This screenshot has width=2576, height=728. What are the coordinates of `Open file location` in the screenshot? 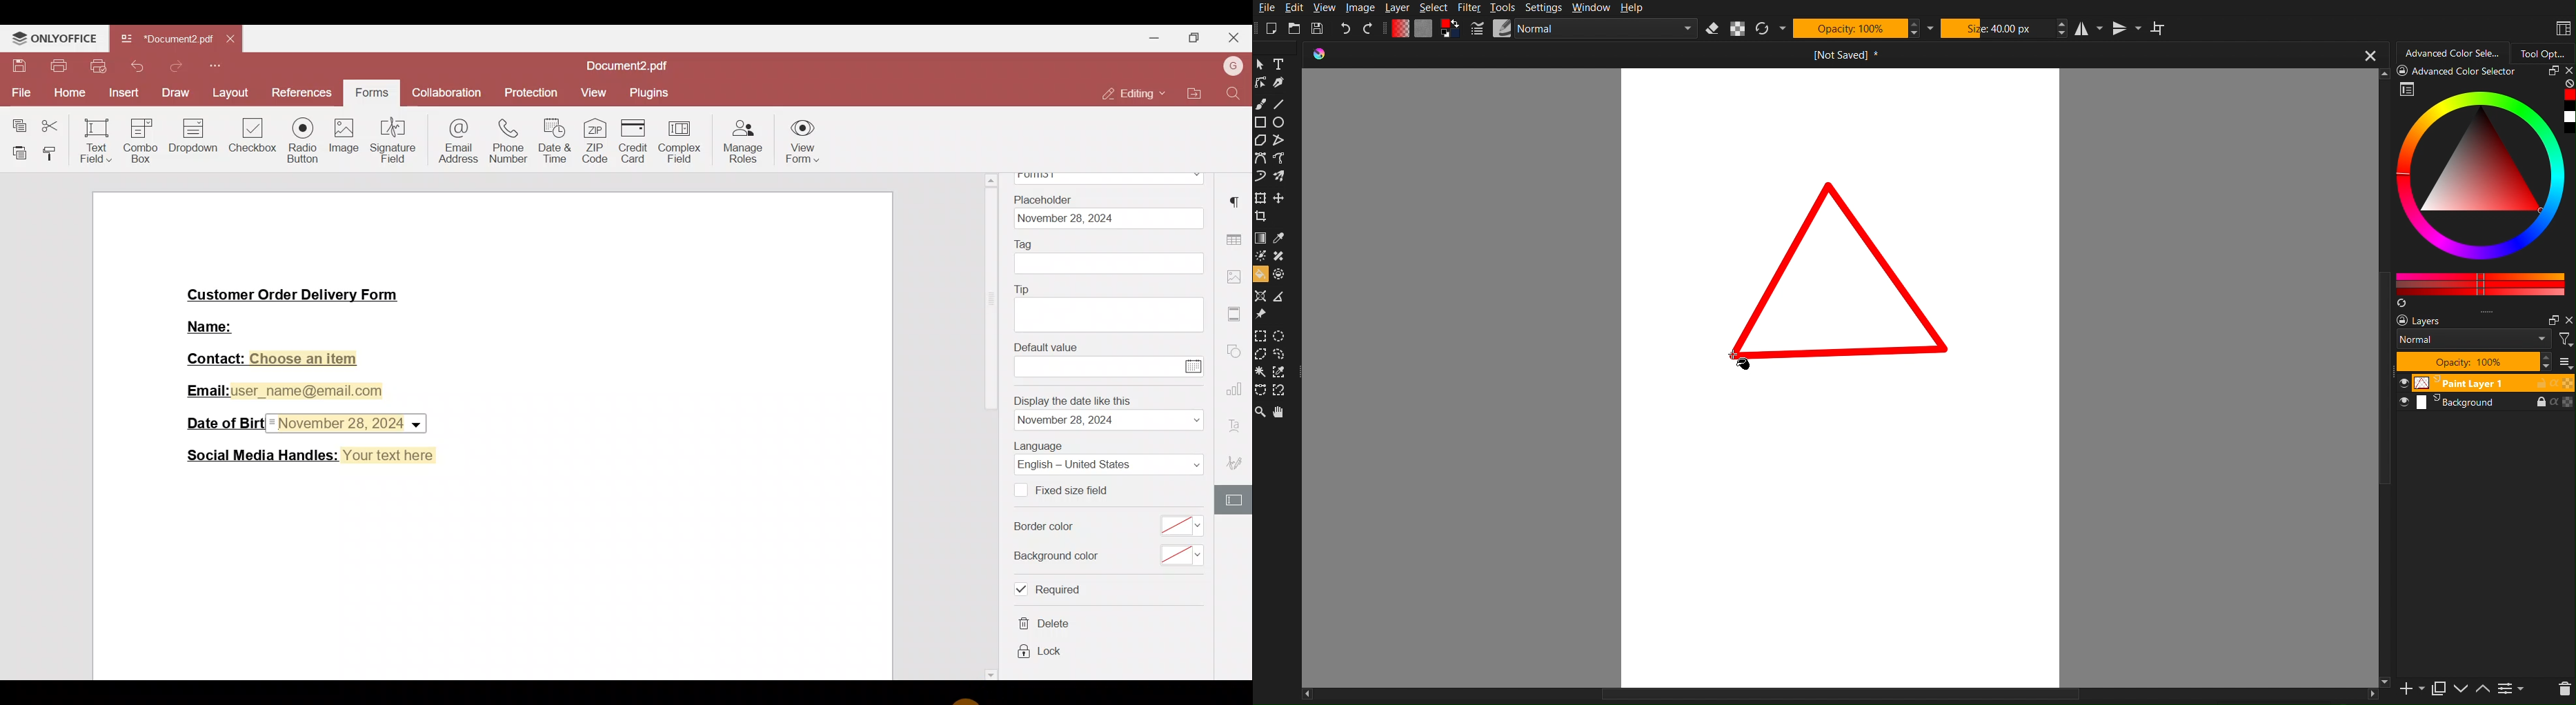 It's located at (1195, 94).